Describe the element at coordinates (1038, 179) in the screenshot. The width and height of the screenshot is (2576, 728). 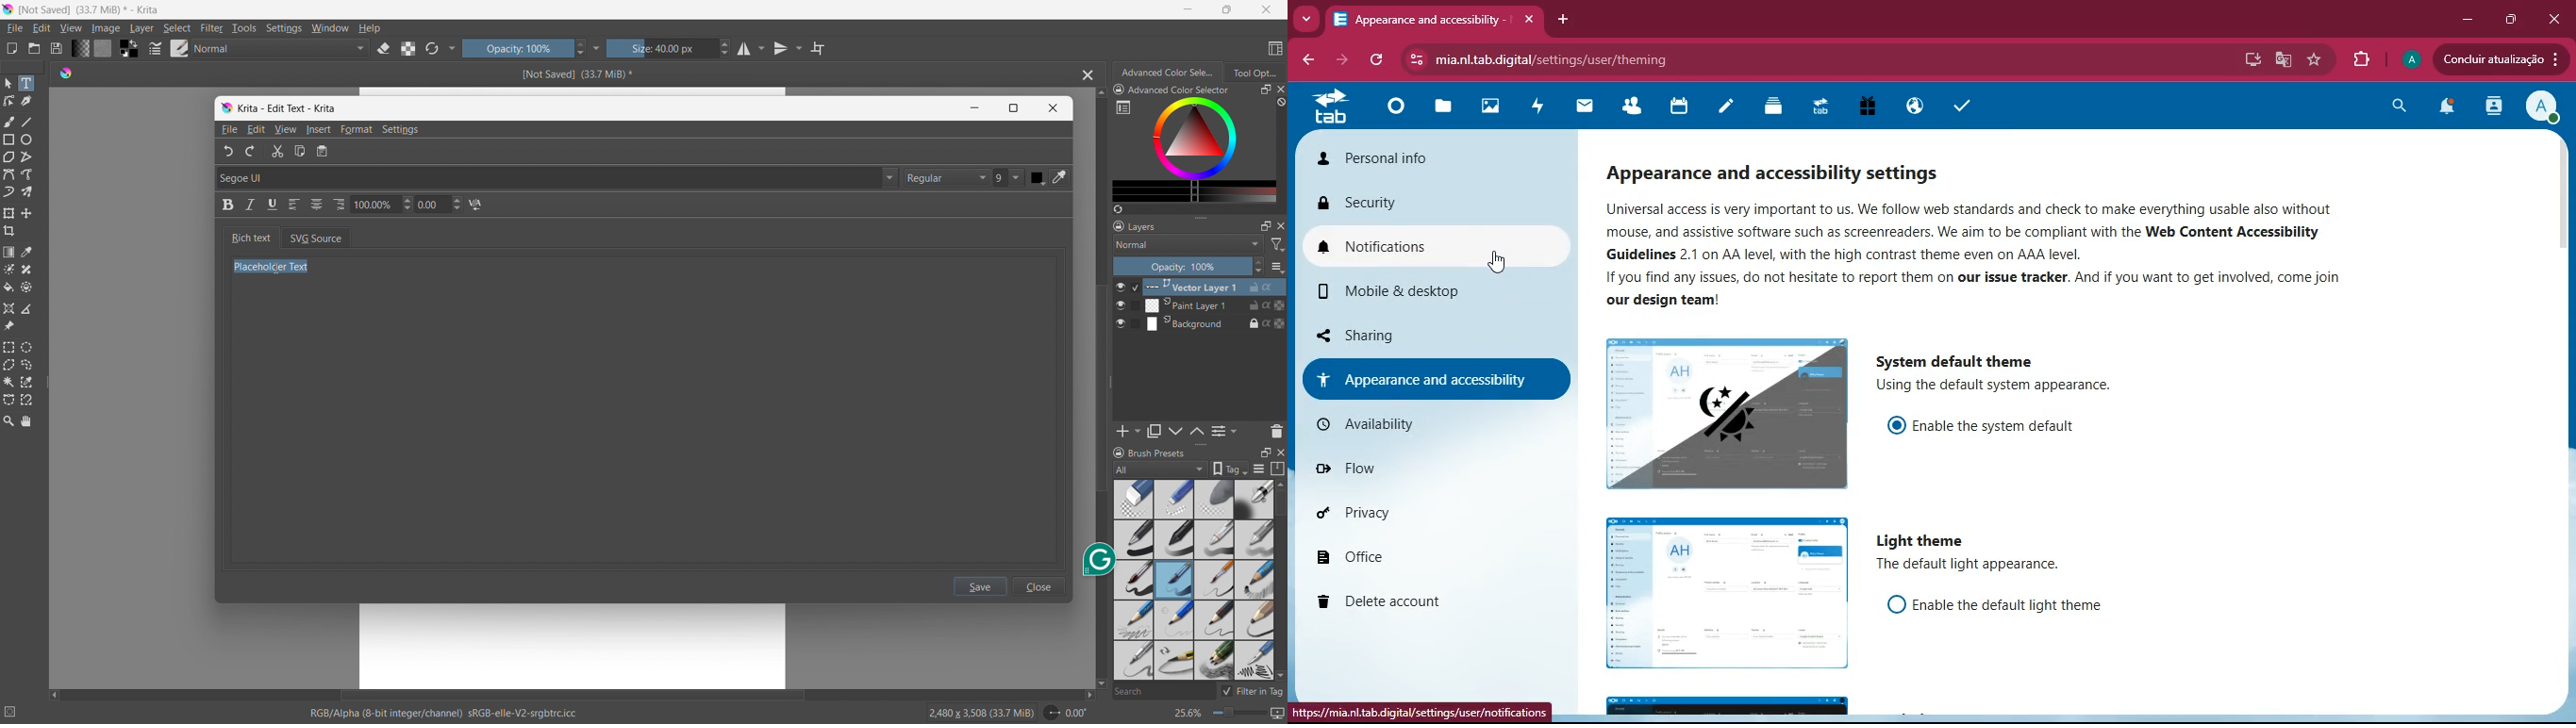
I see `font color` at that location.